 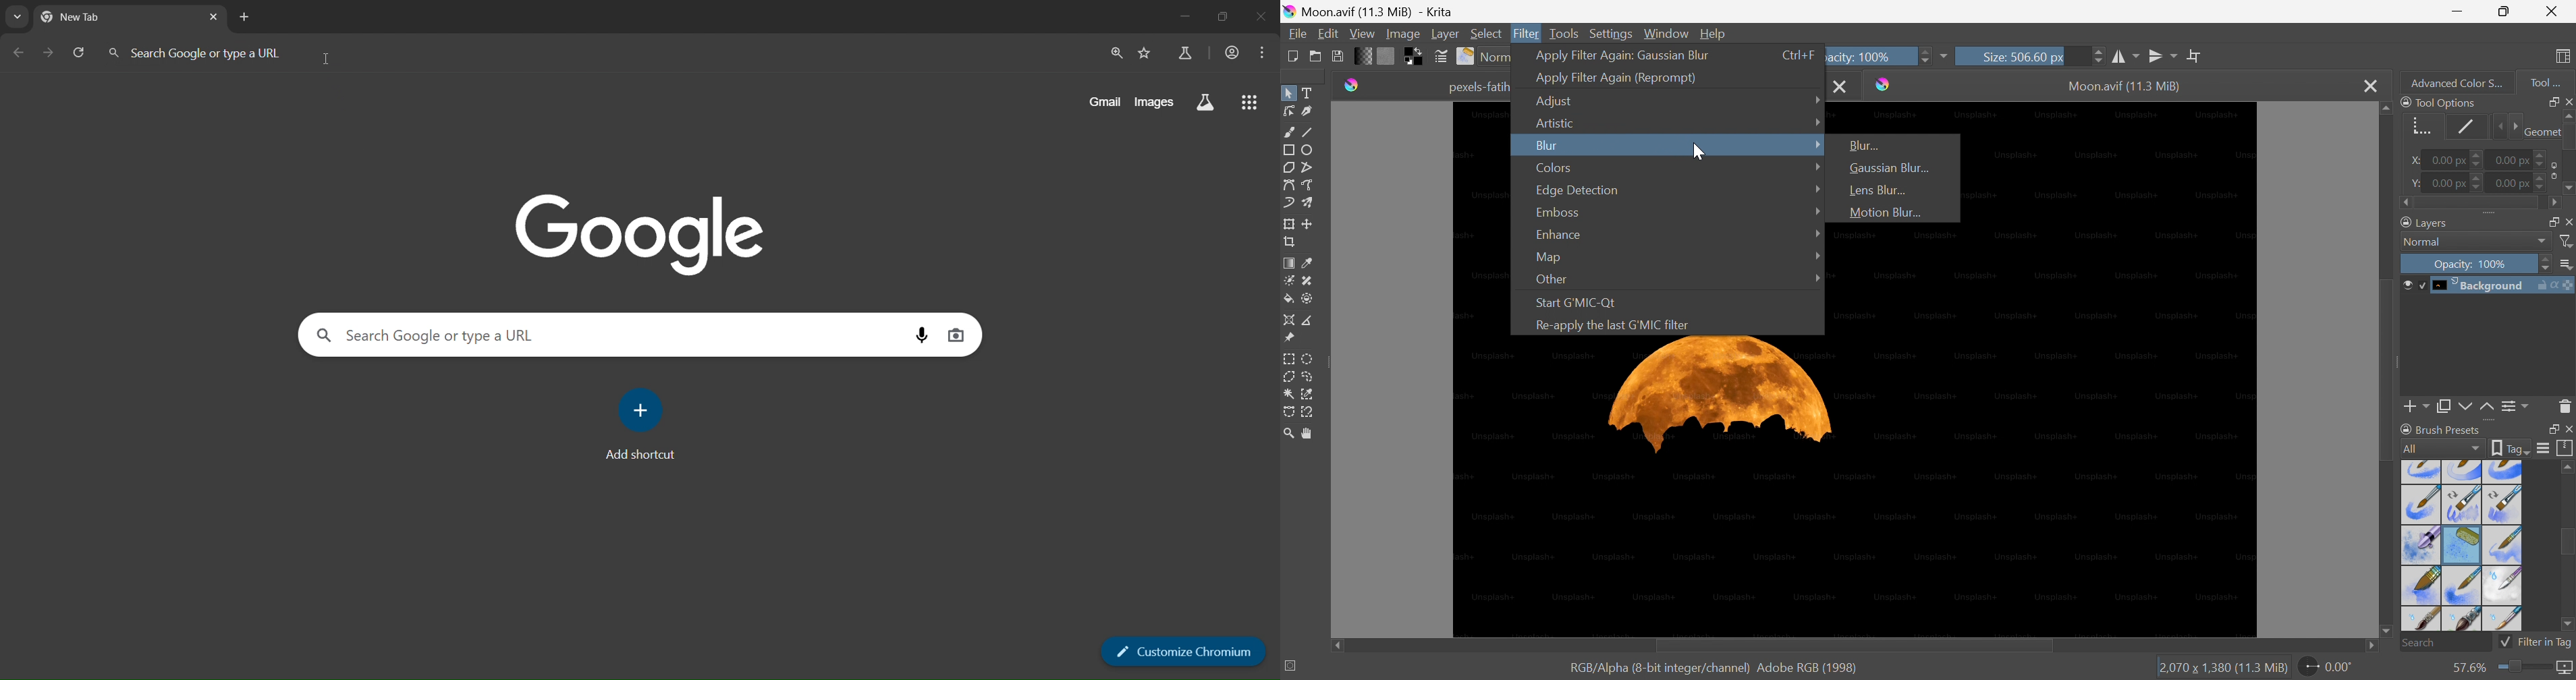 I want to click on Reference Images tool, so click(x=1291, y=337).